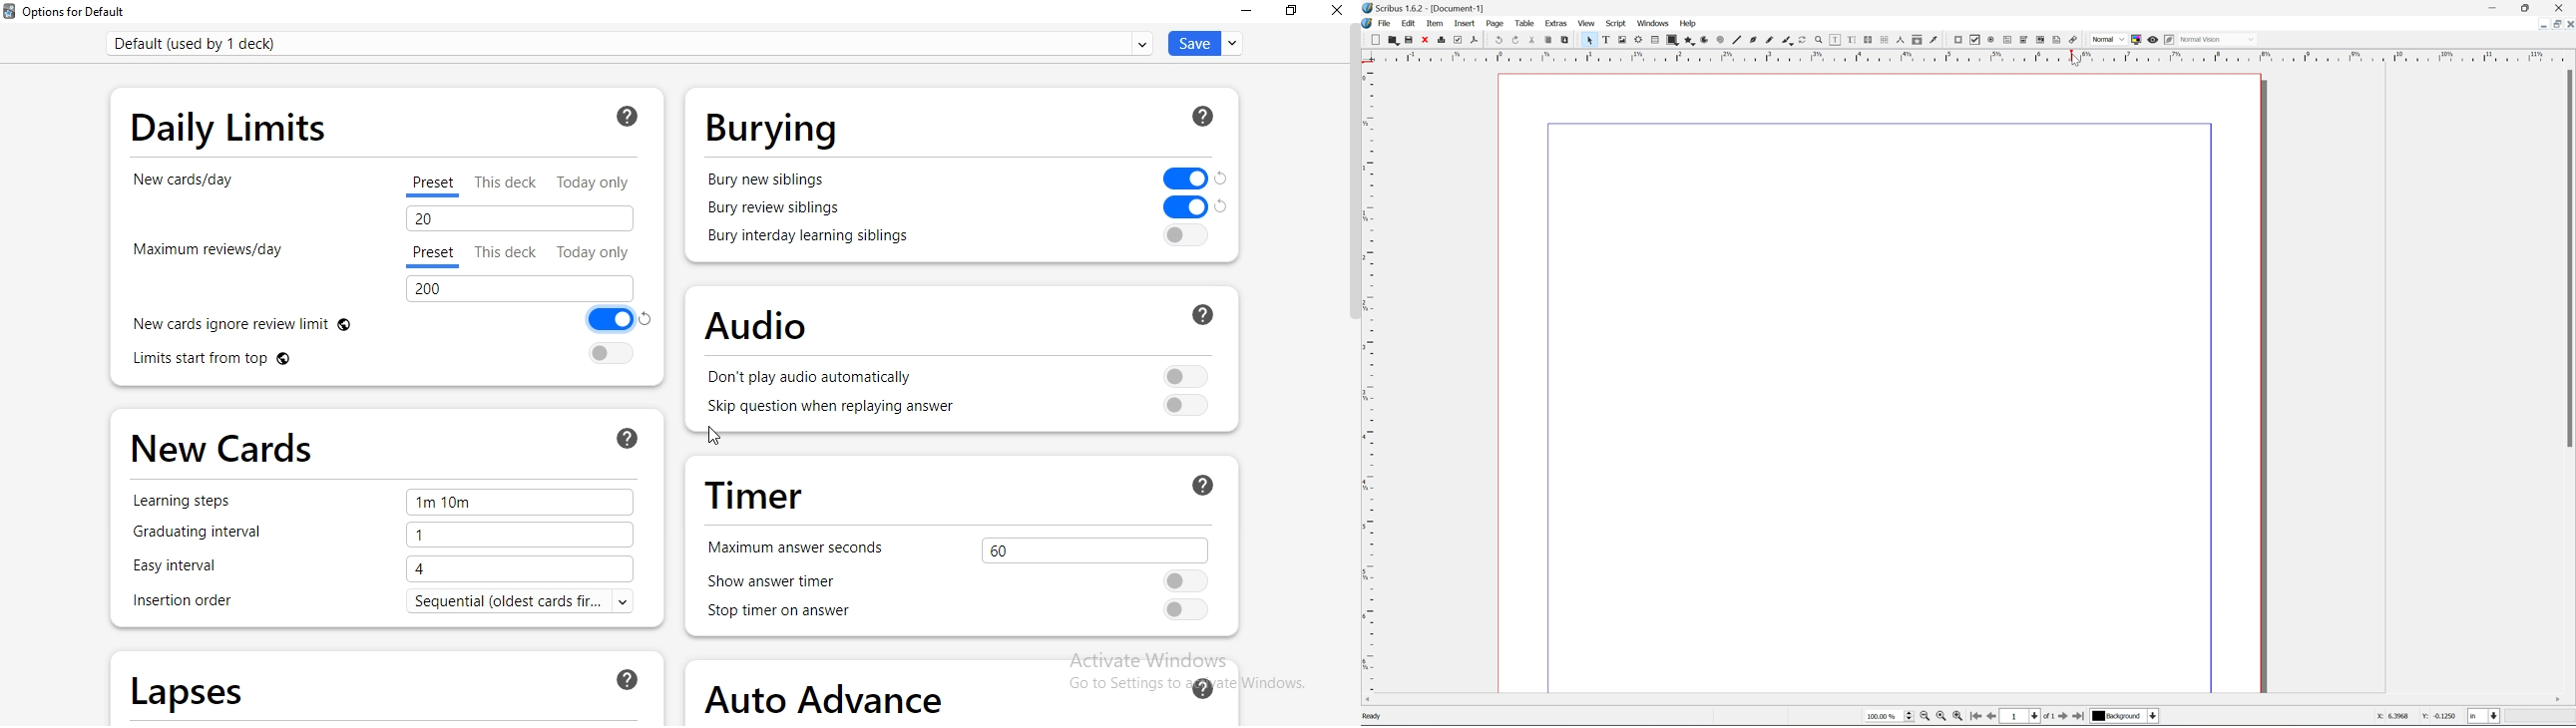 The image size is (2576, 728). Describe the element at coordinates (1440, 39) in the screenshot. I see `print` at that location.